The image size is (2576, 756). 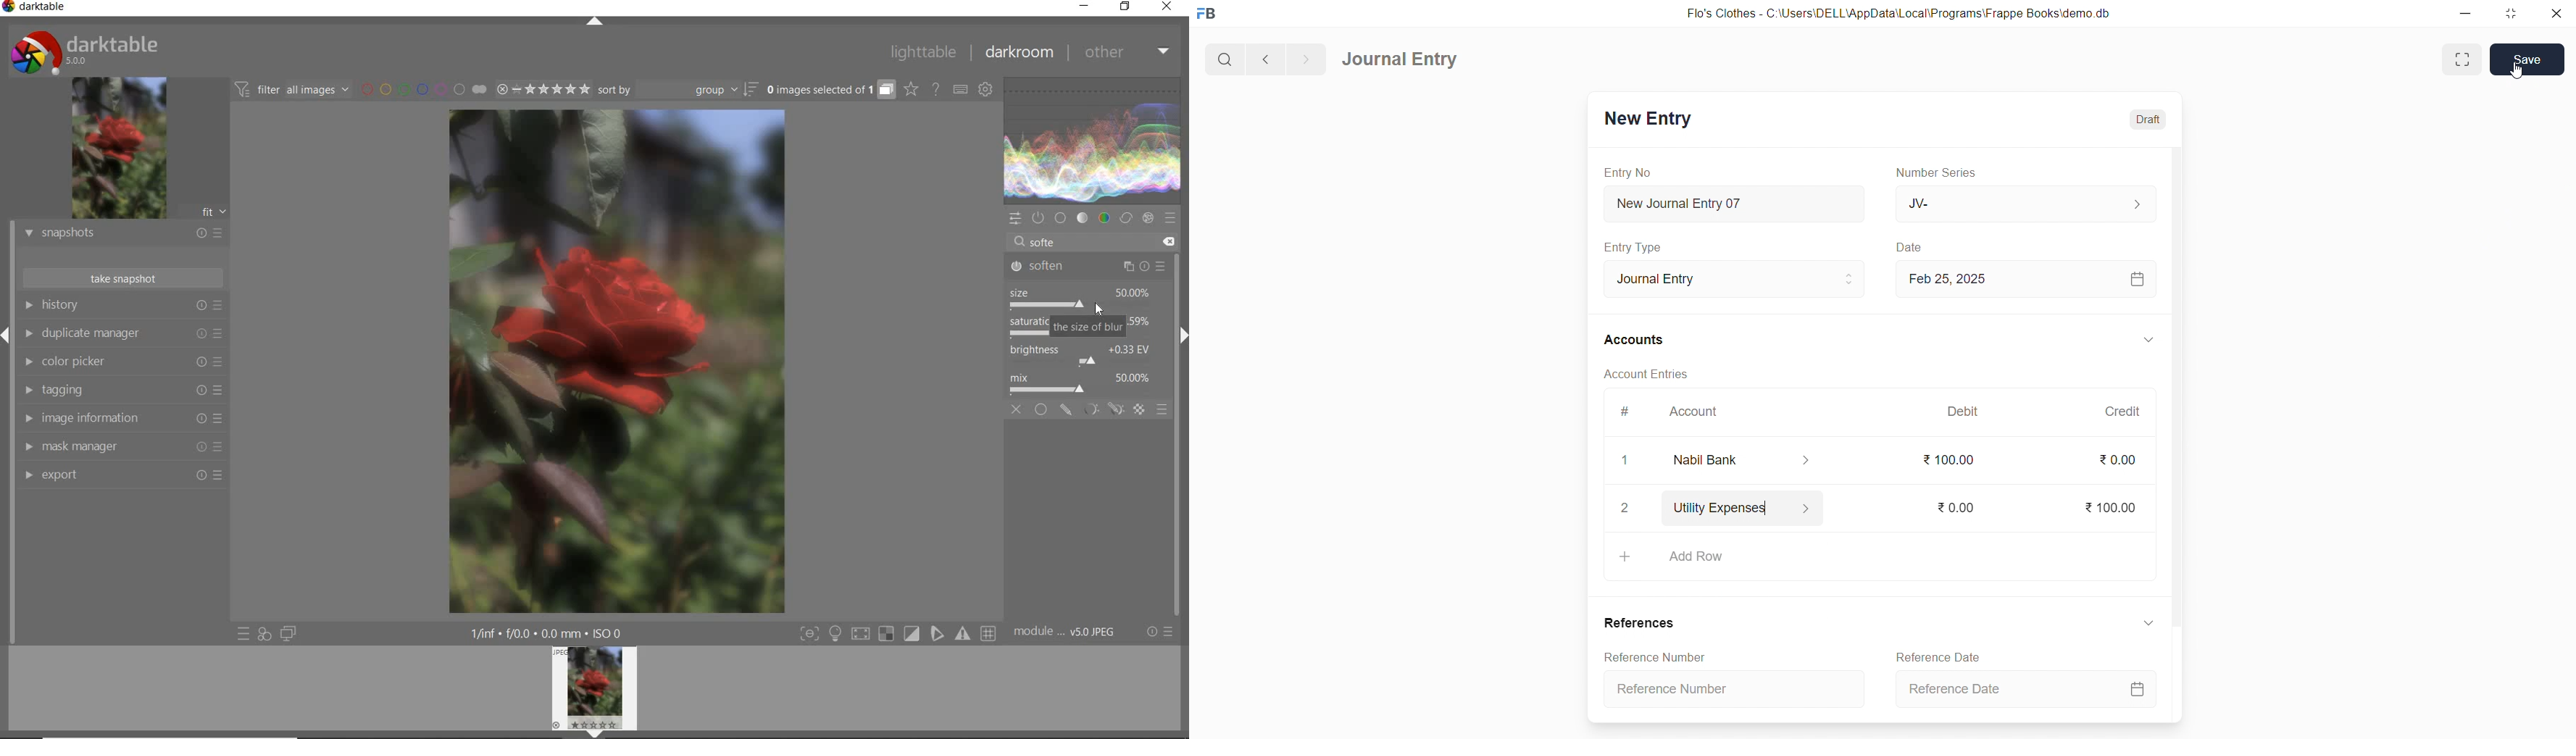 I want to click on image preview, so click(x=594, y=692).